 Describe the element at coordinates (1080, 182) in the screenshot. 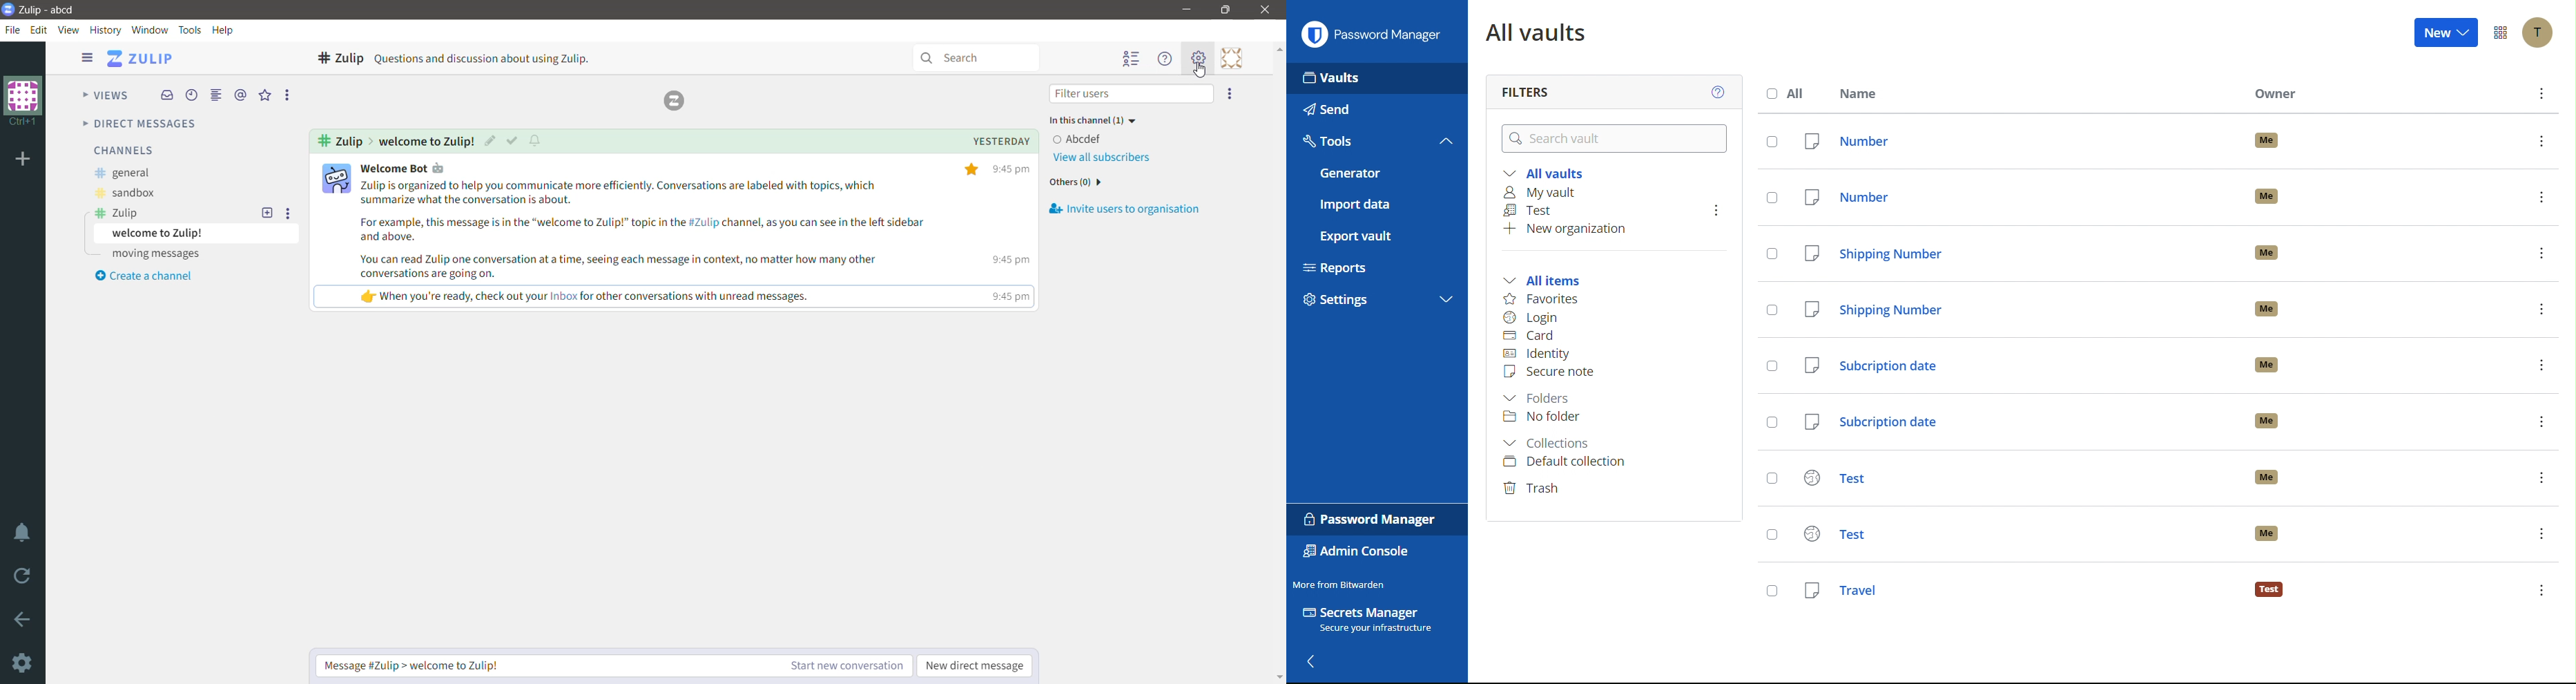

I see `Others` at that location.